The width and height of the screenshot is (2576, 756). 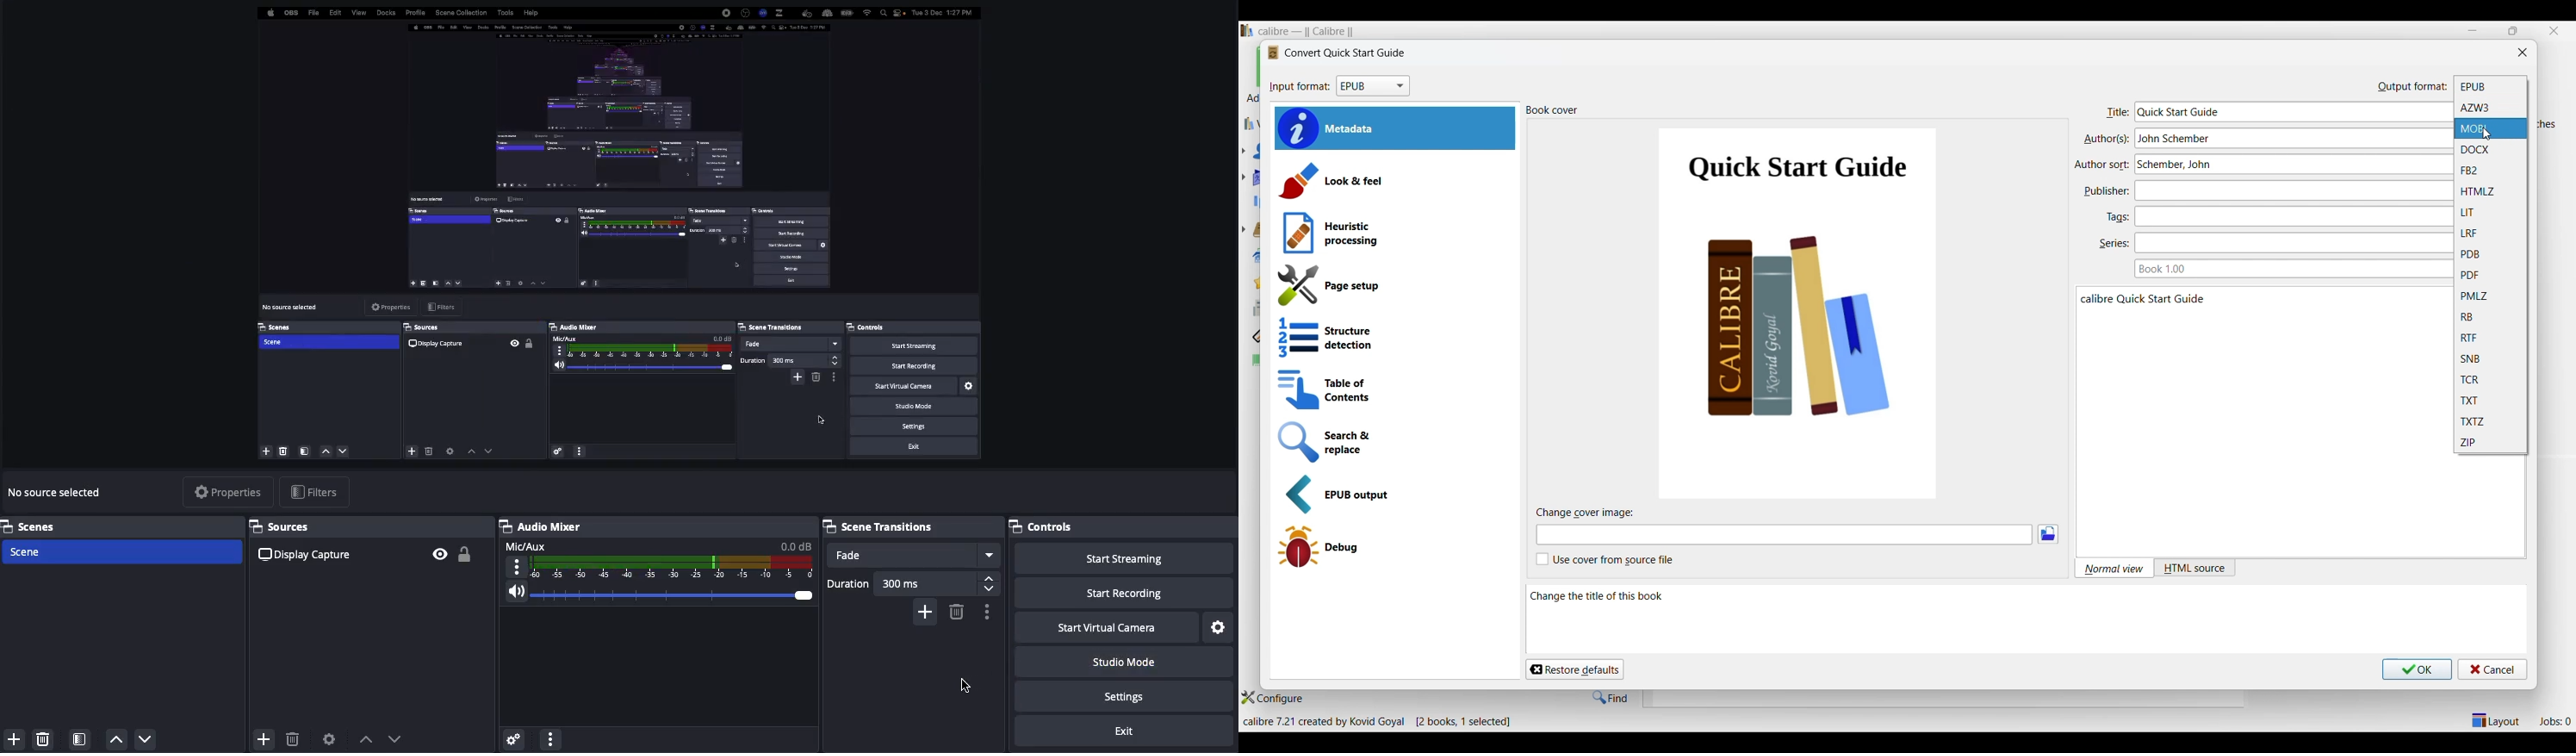 What do you see at coordinates (59, 493) in the screenshot?
I see `No source selected` at bounding box center [59, 493].